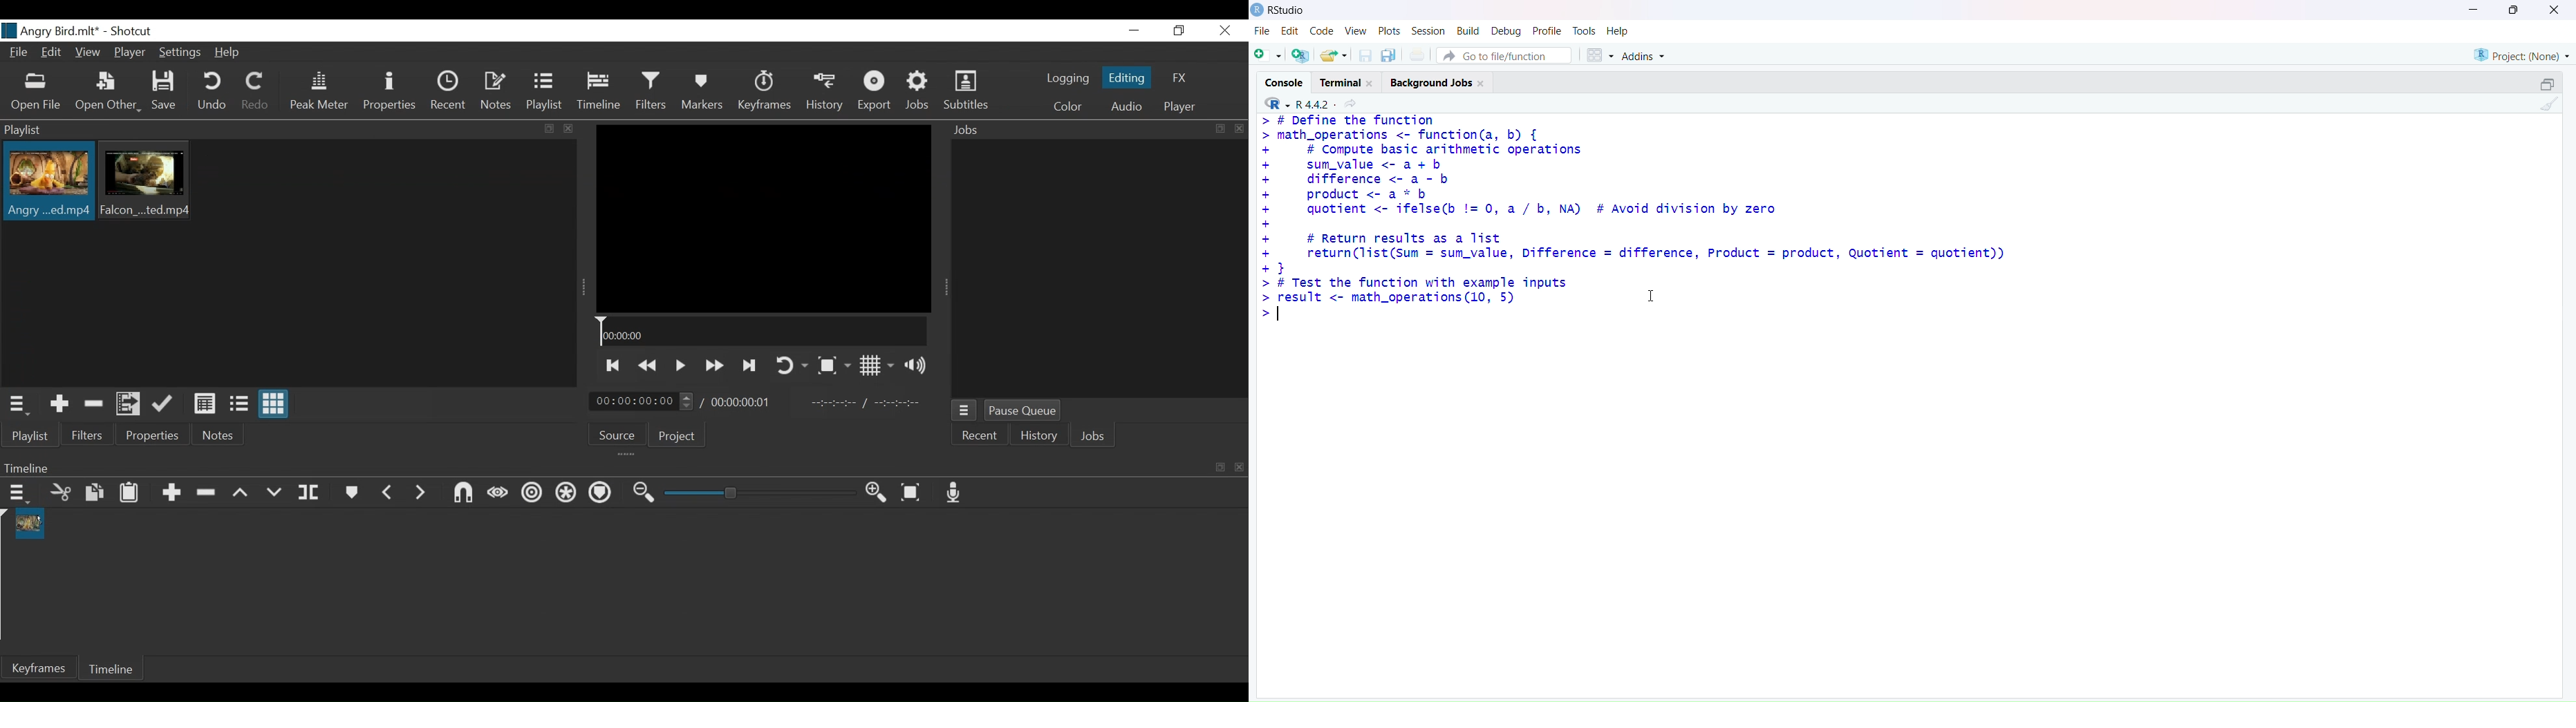  I want to click on Save, so click(166, 92).